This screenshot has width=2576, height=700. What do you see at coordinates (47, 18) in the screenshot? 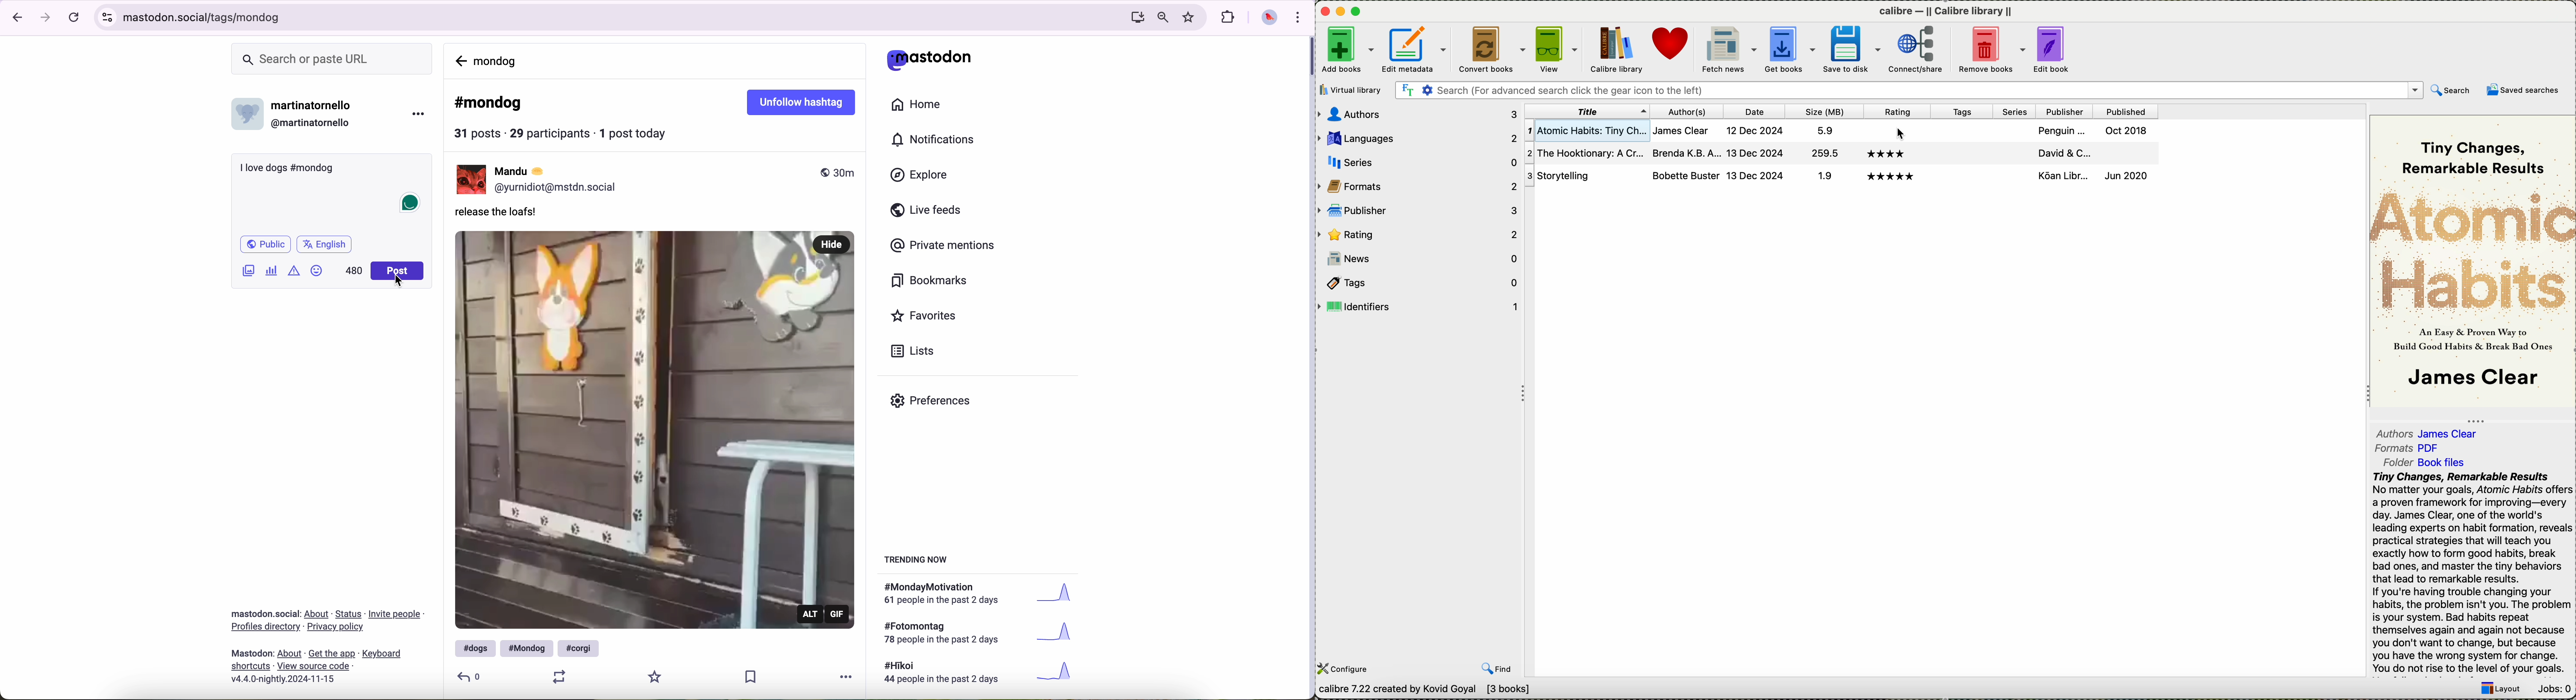
I see `navigate foward` at bounding box center [47, 18].